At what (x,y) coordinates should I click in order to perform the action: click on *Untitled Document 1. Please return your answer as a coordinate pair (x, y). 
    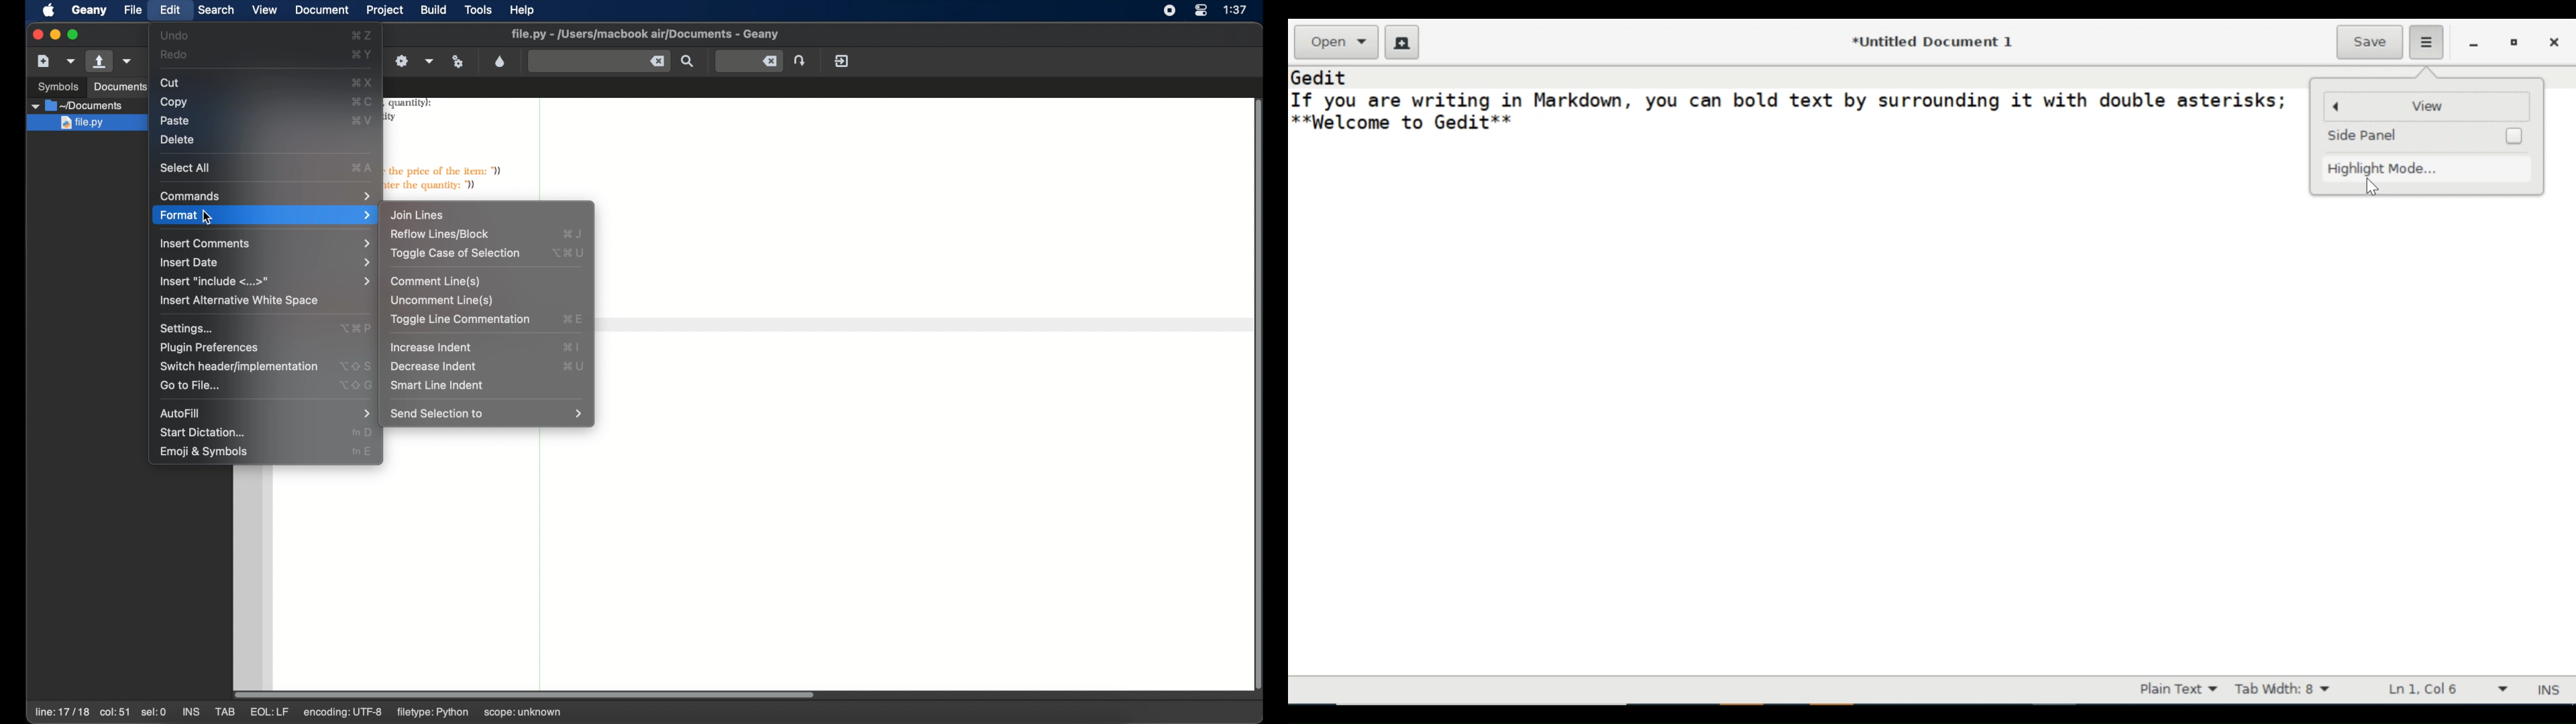
    Looking at the image, I should click on (1933, 42).